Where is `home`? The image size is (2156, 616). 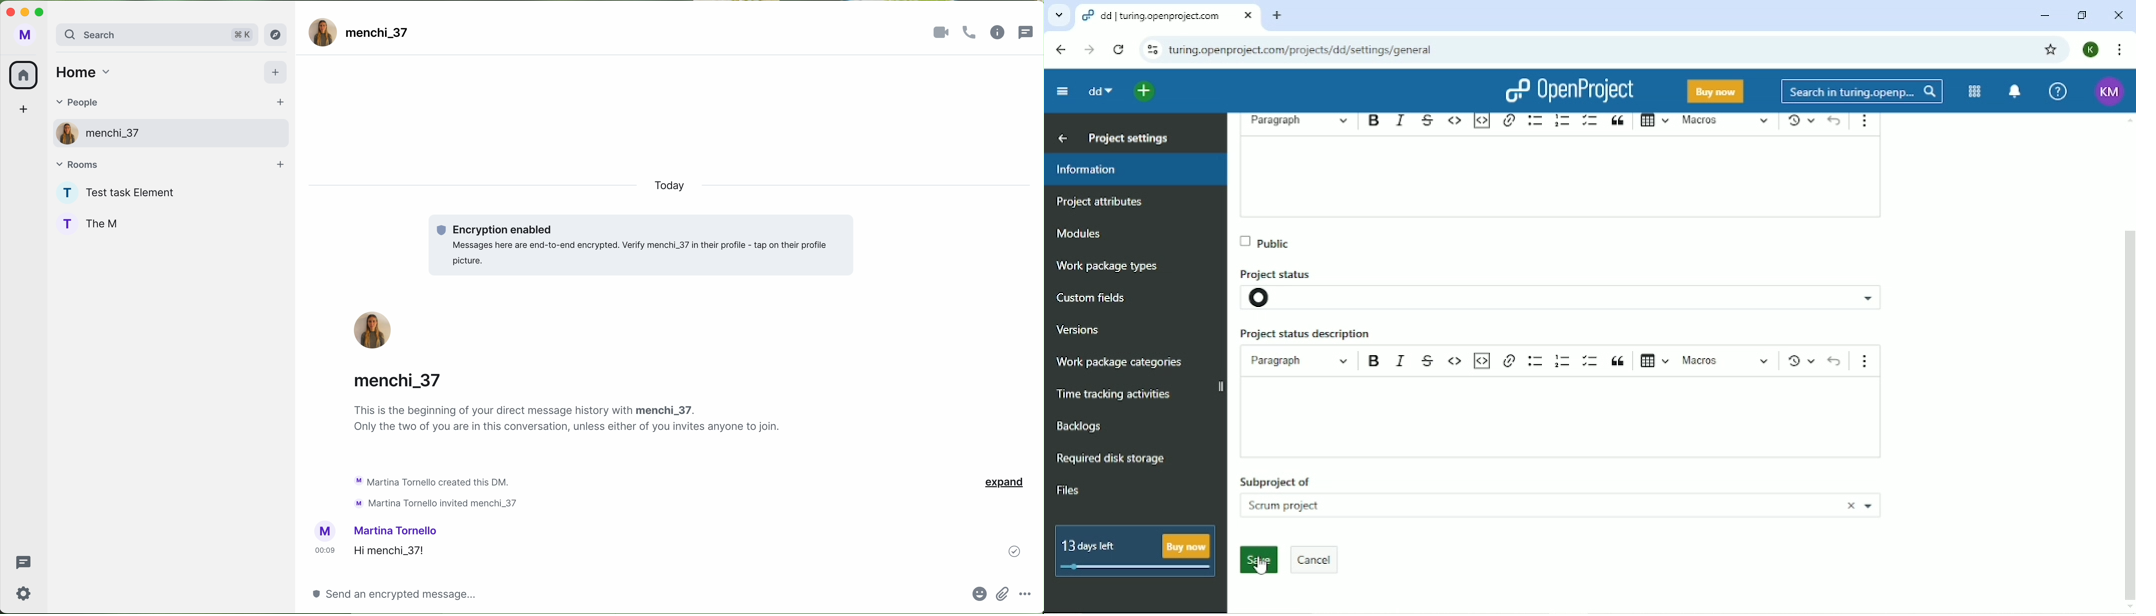
home is located at coordinates (81, 72).